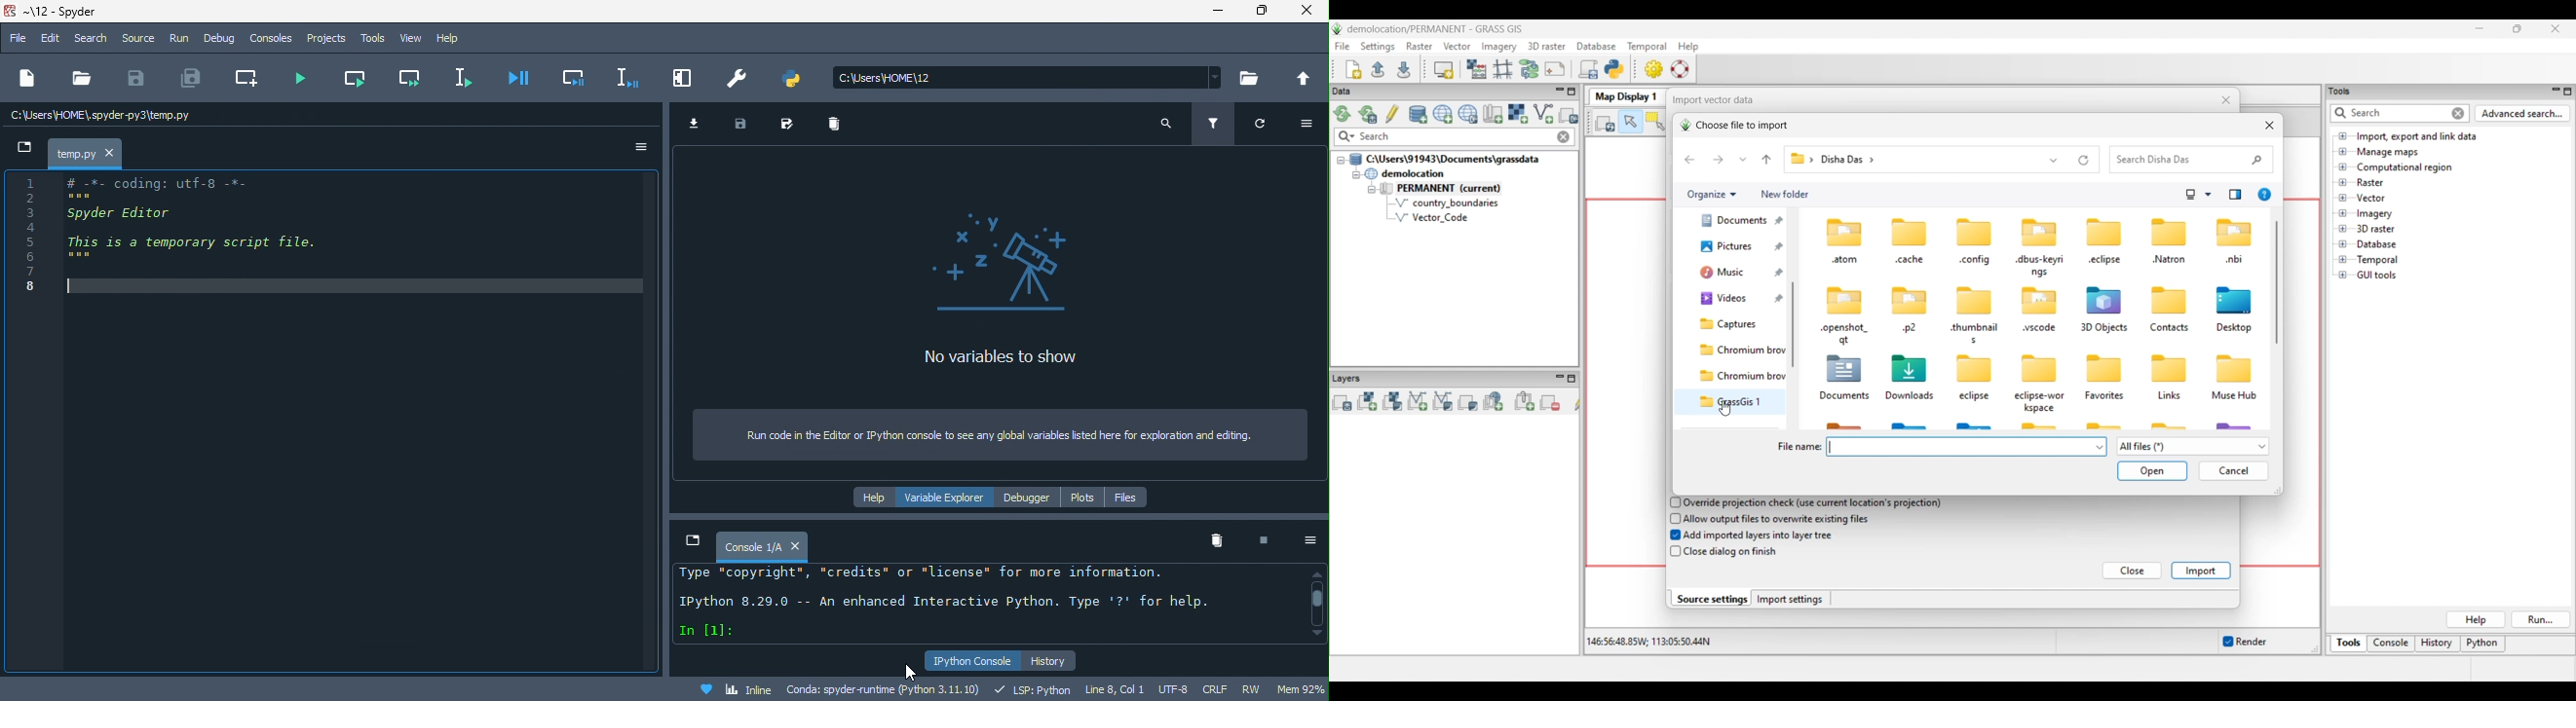 The height and width of the screenshot is (728, 2576). What do you see at coordinates (740, 75) in the screenshot?
I see `preferences` at bounding box center [740, 75].